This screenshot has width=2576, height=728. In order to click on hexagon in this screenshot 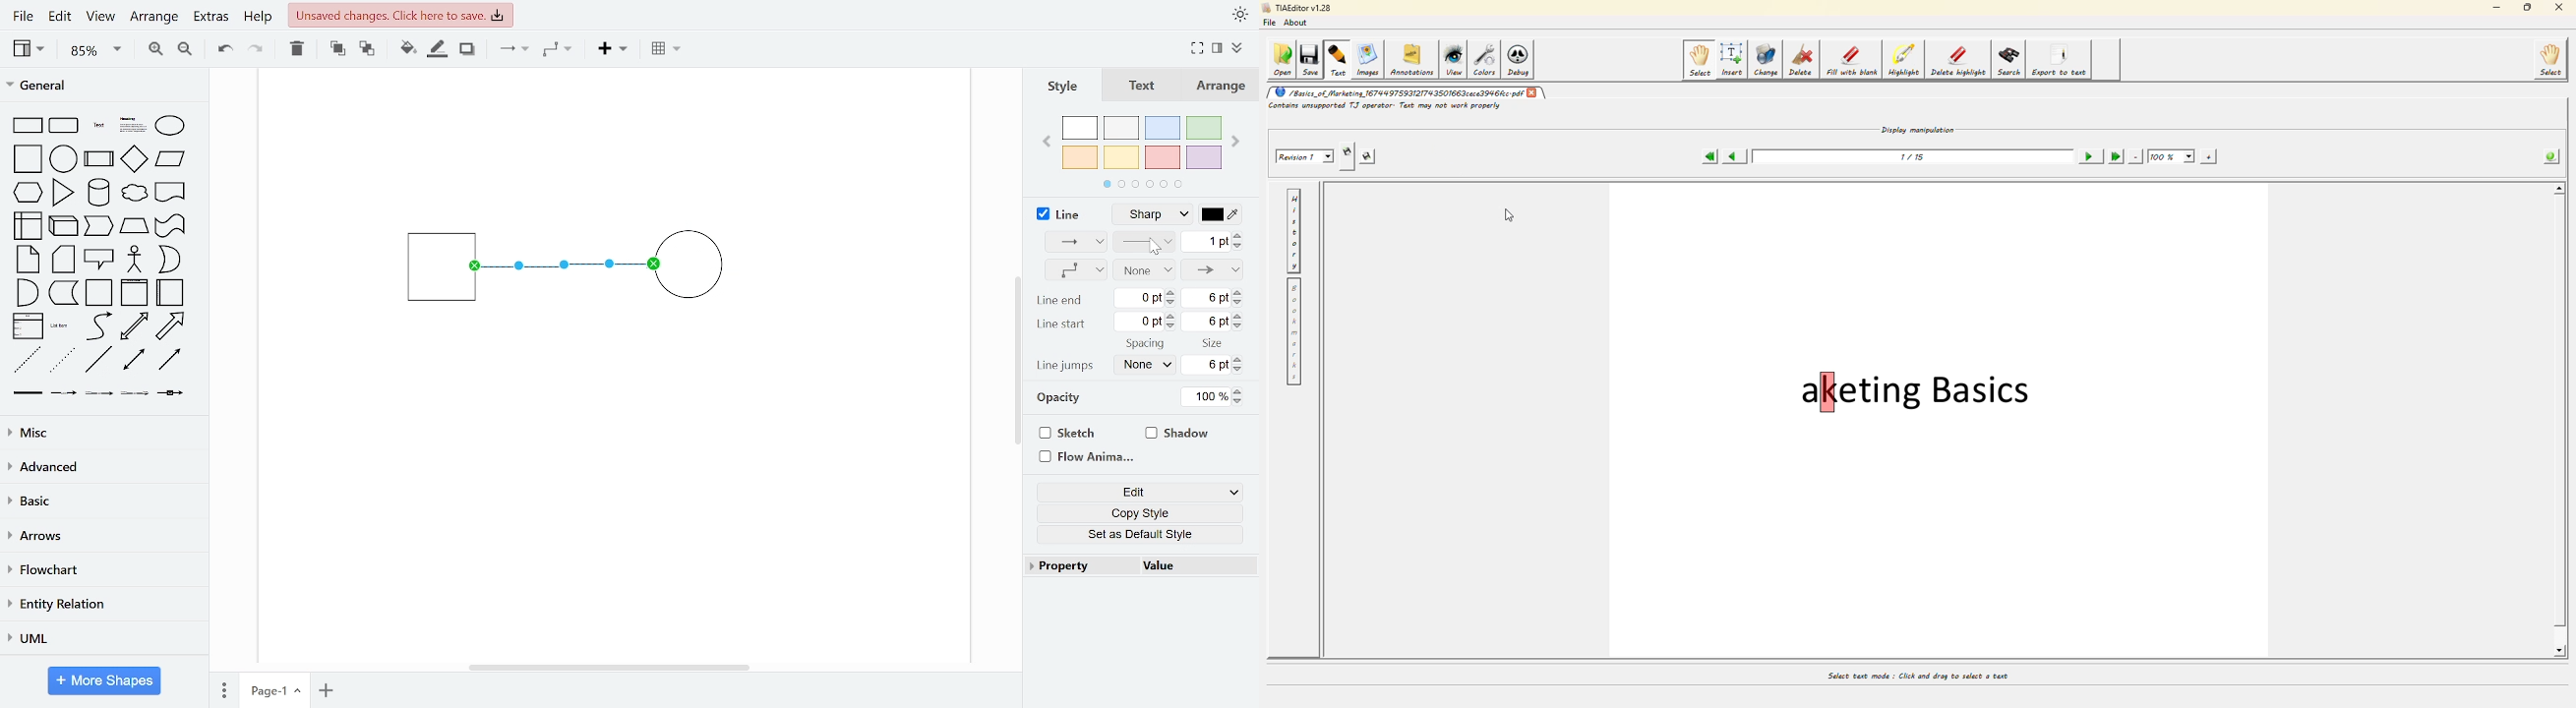, I will do `click(31, 194)`.